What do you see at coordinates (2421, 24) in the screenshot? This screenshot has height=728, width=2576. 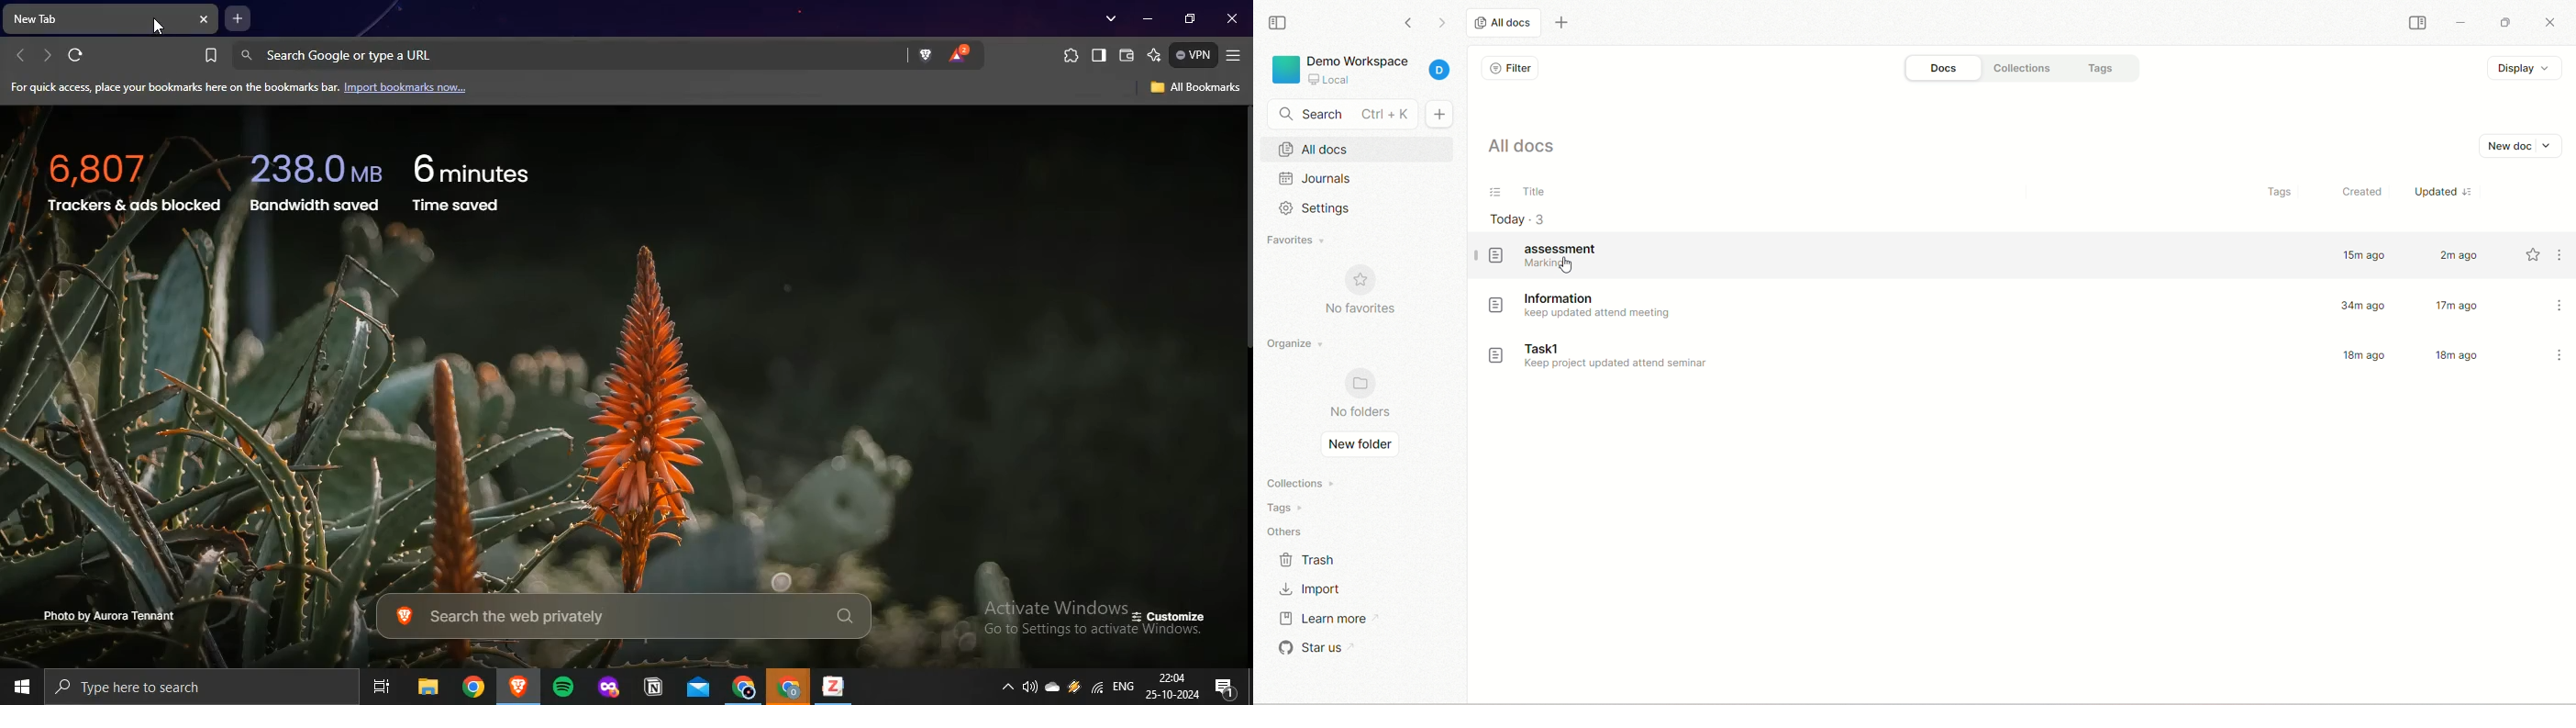 I see `collapse sidebar` at bounding box center [2421, 24].